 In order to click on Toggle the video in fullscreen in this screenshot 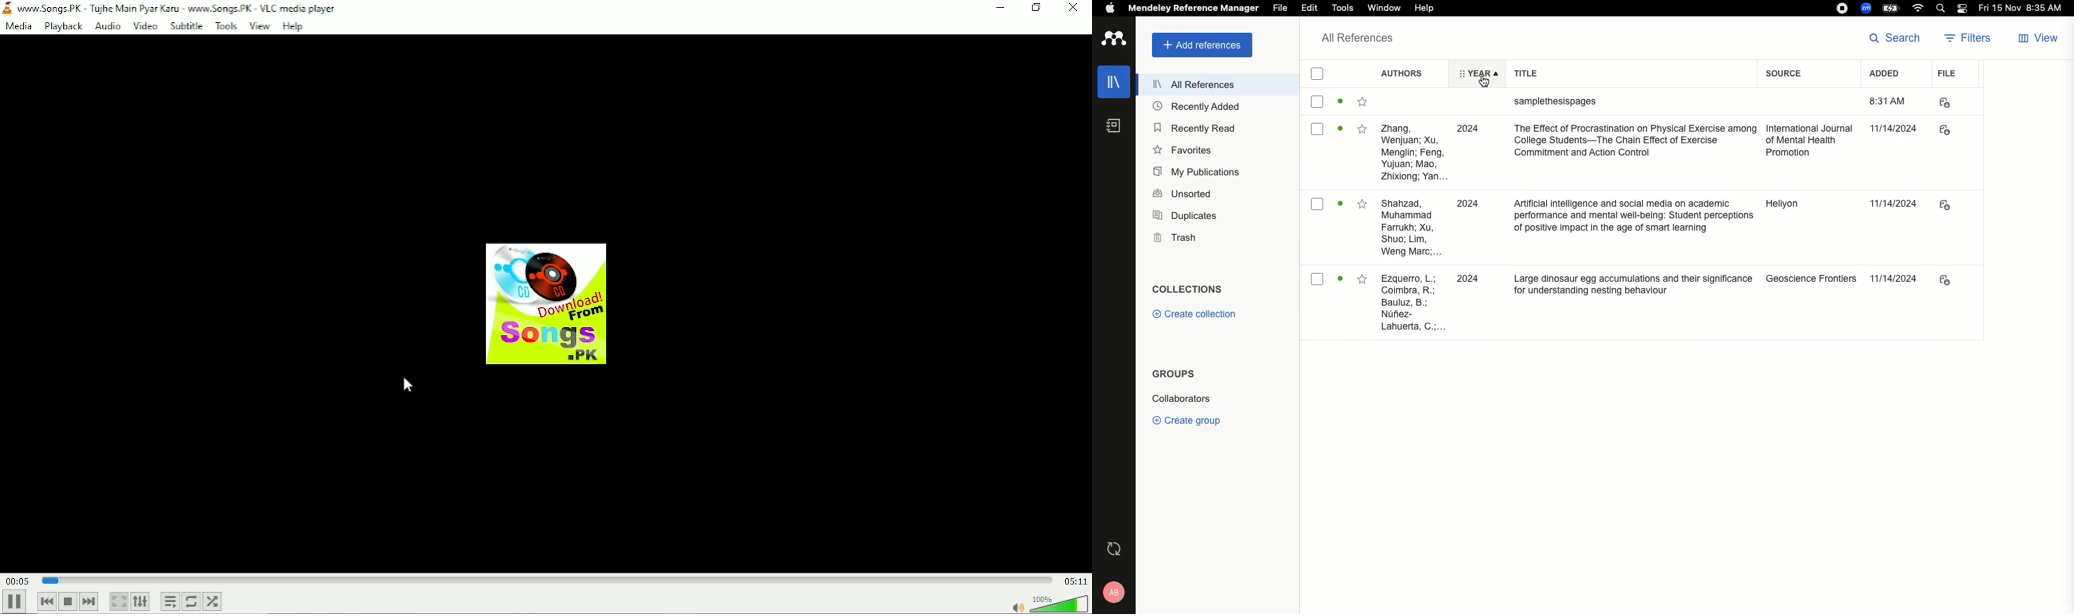, I will do `click(118, 602)`.